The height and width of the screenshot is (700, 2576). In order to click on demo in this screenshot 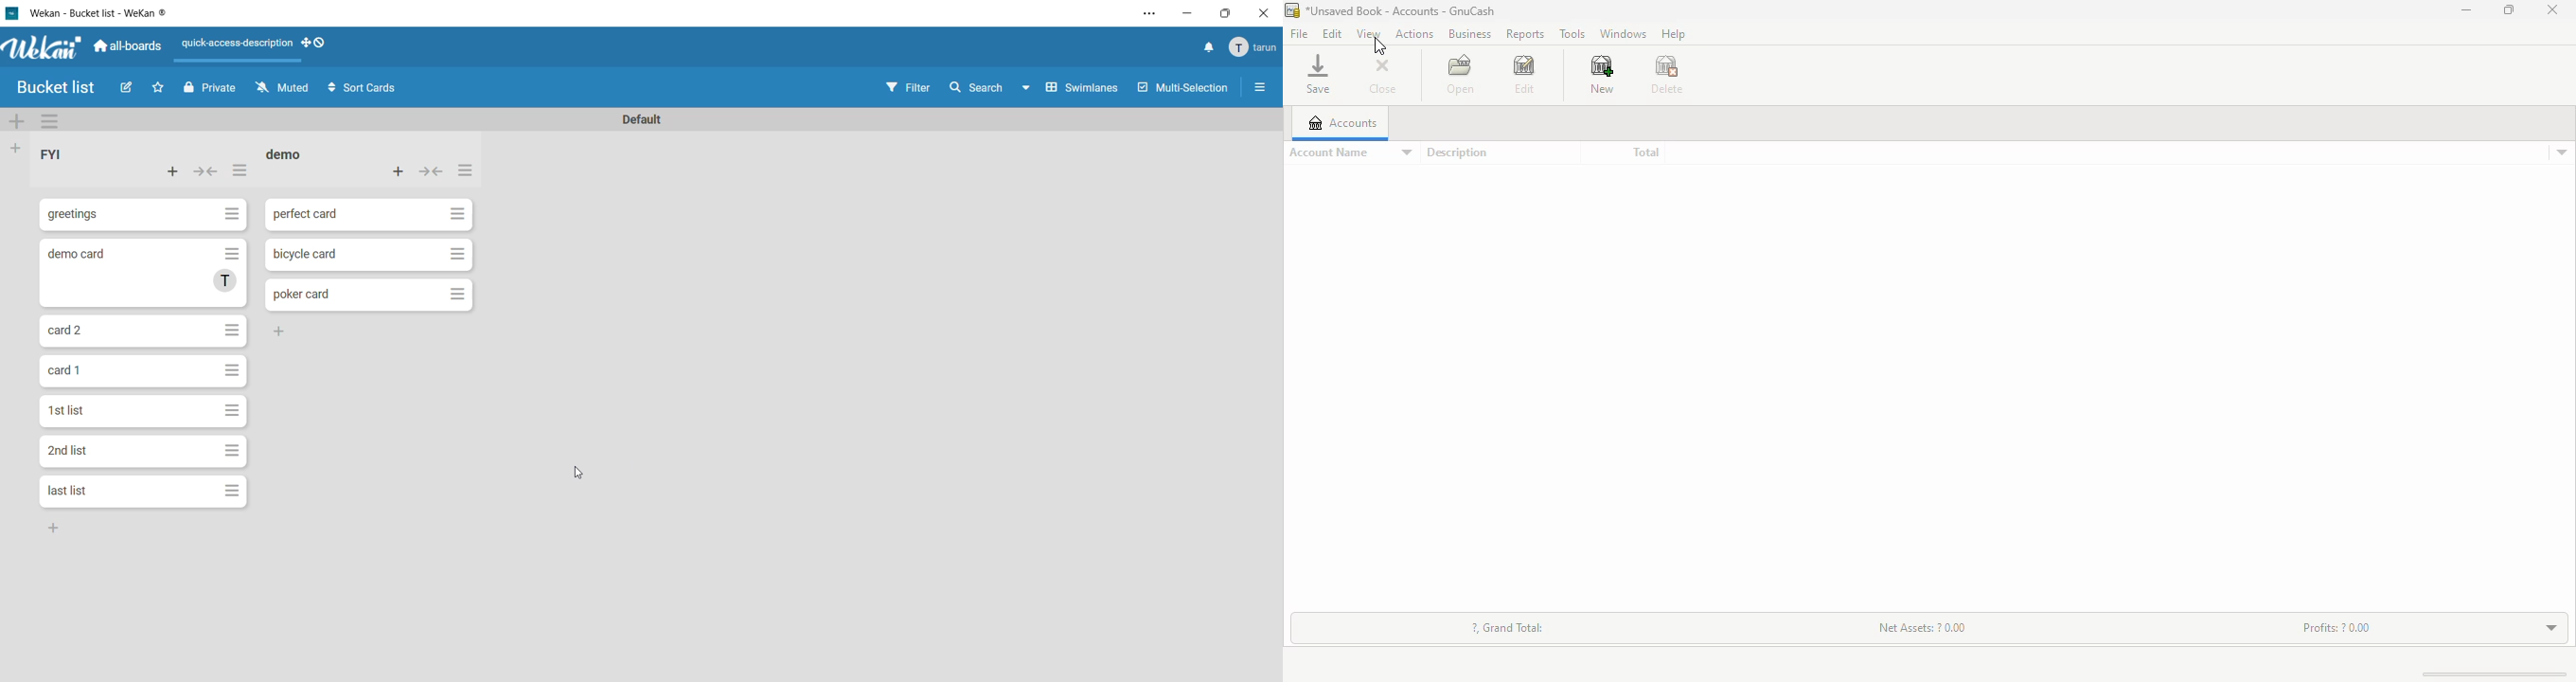, I will do `click(301, 153)`.